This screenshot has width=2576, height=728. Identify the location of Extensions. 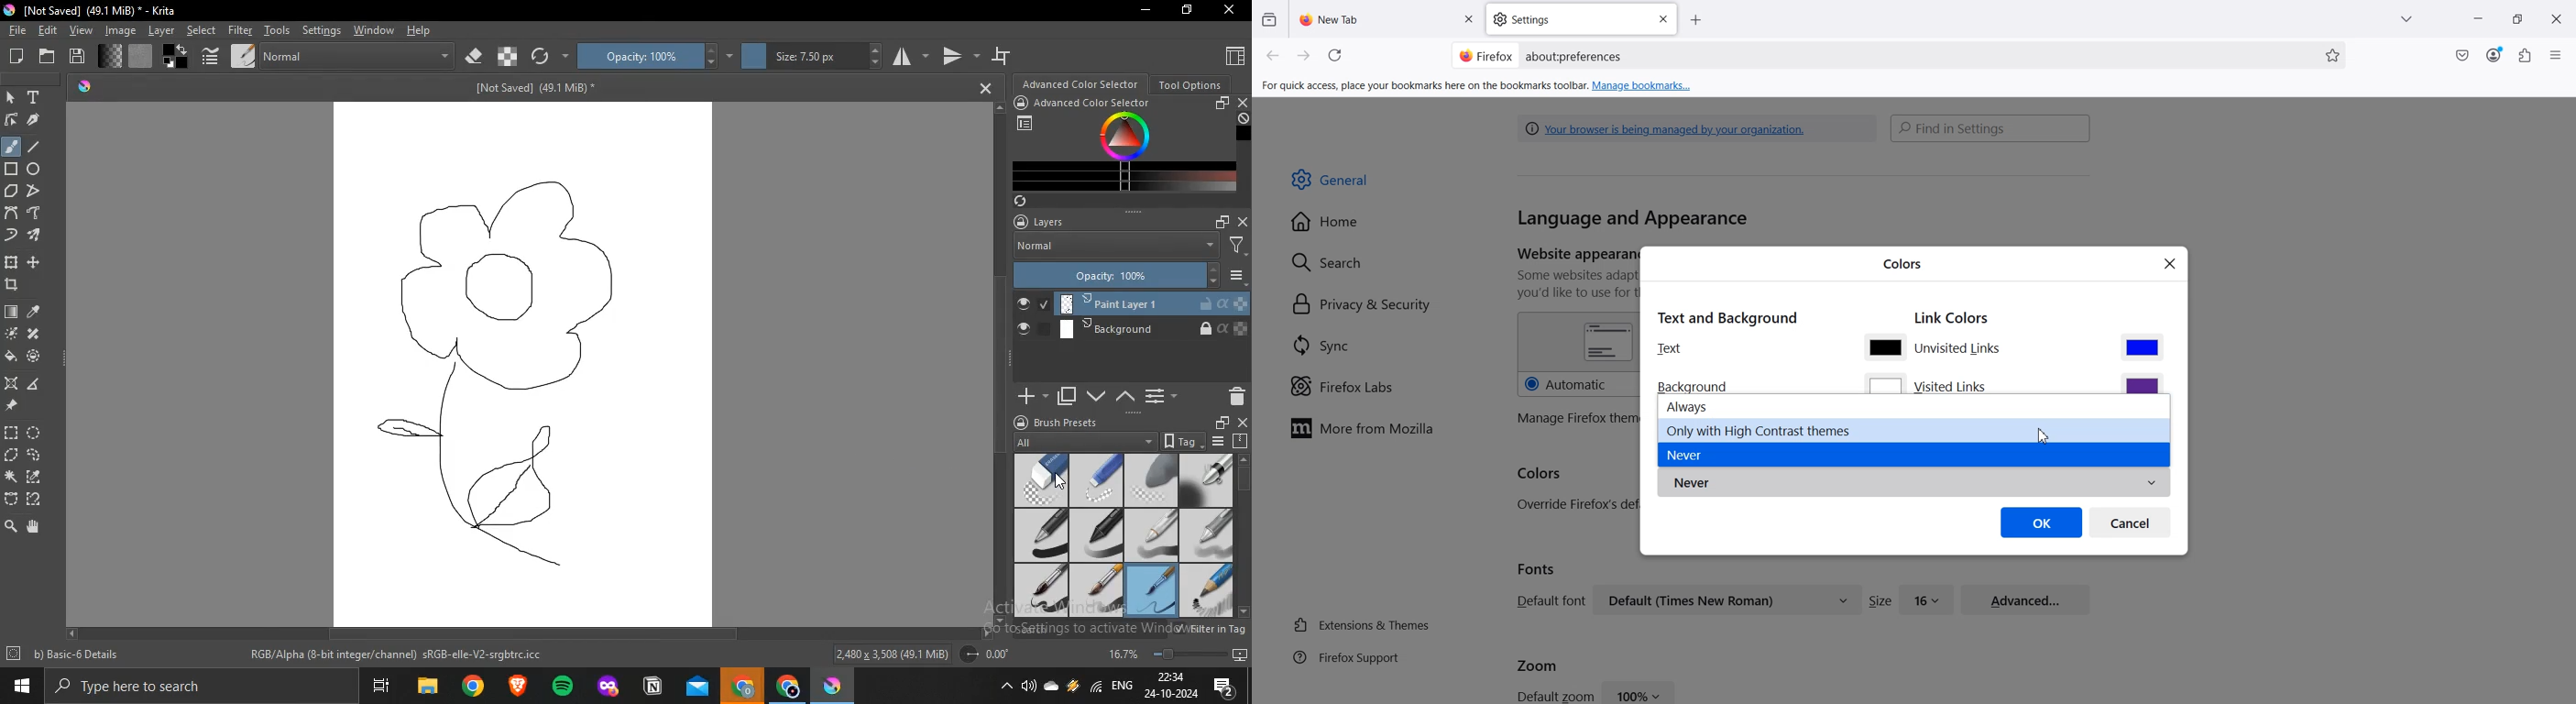
(2526, 55).